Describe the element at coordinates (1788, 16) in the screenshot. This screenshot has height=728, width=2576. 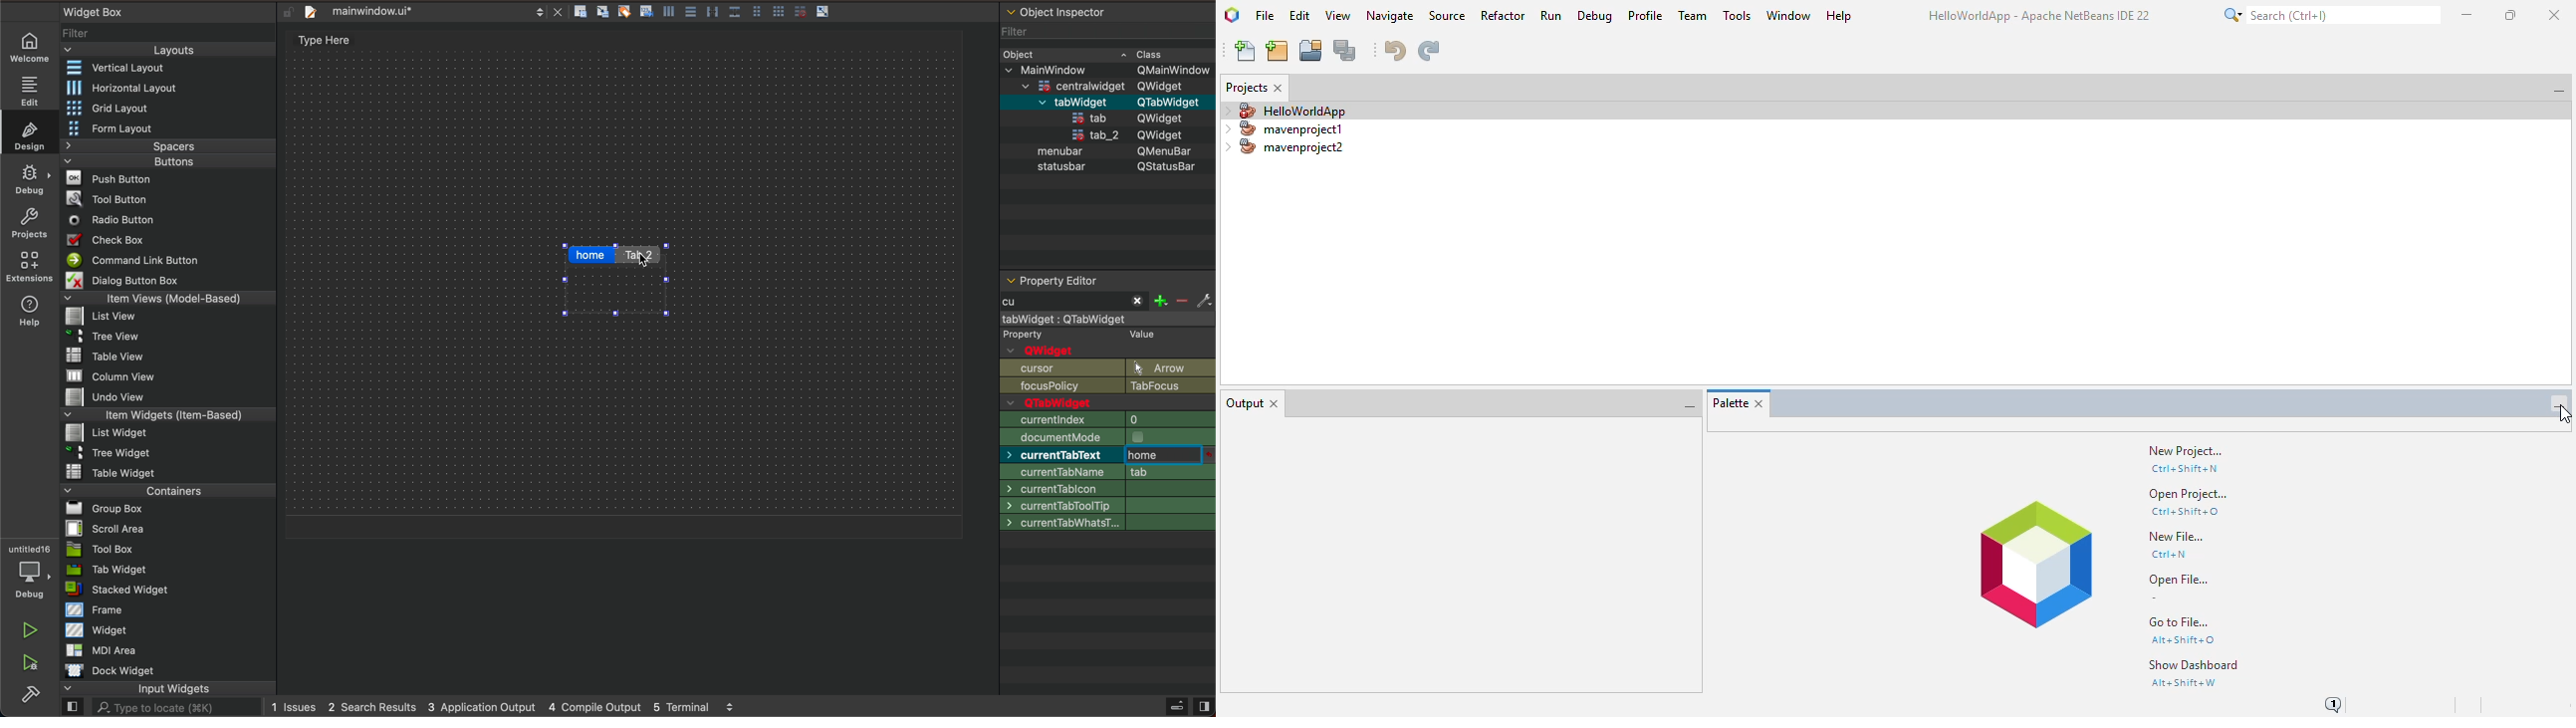
I see `window` at that location.